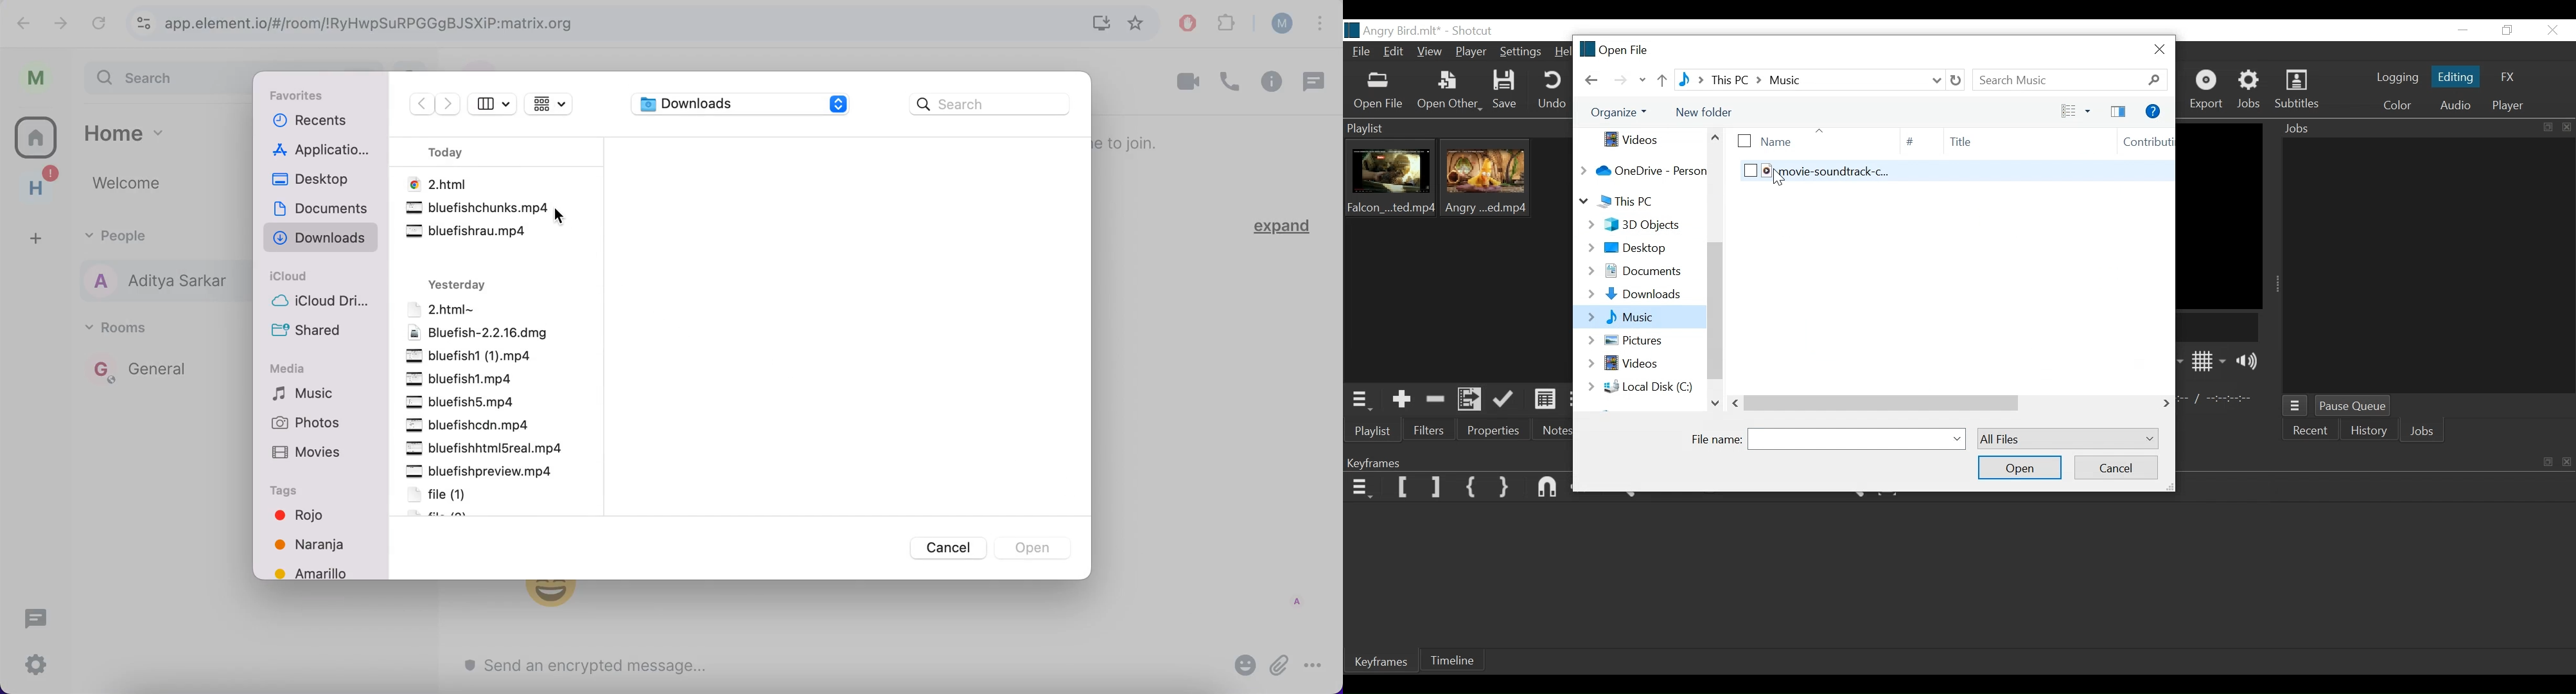 The width and height of the screenshot is (2576, 700). What do you see at coordinates (39, 667) in the screenshot?
I see `configuration` at bounding box center [39, 667].